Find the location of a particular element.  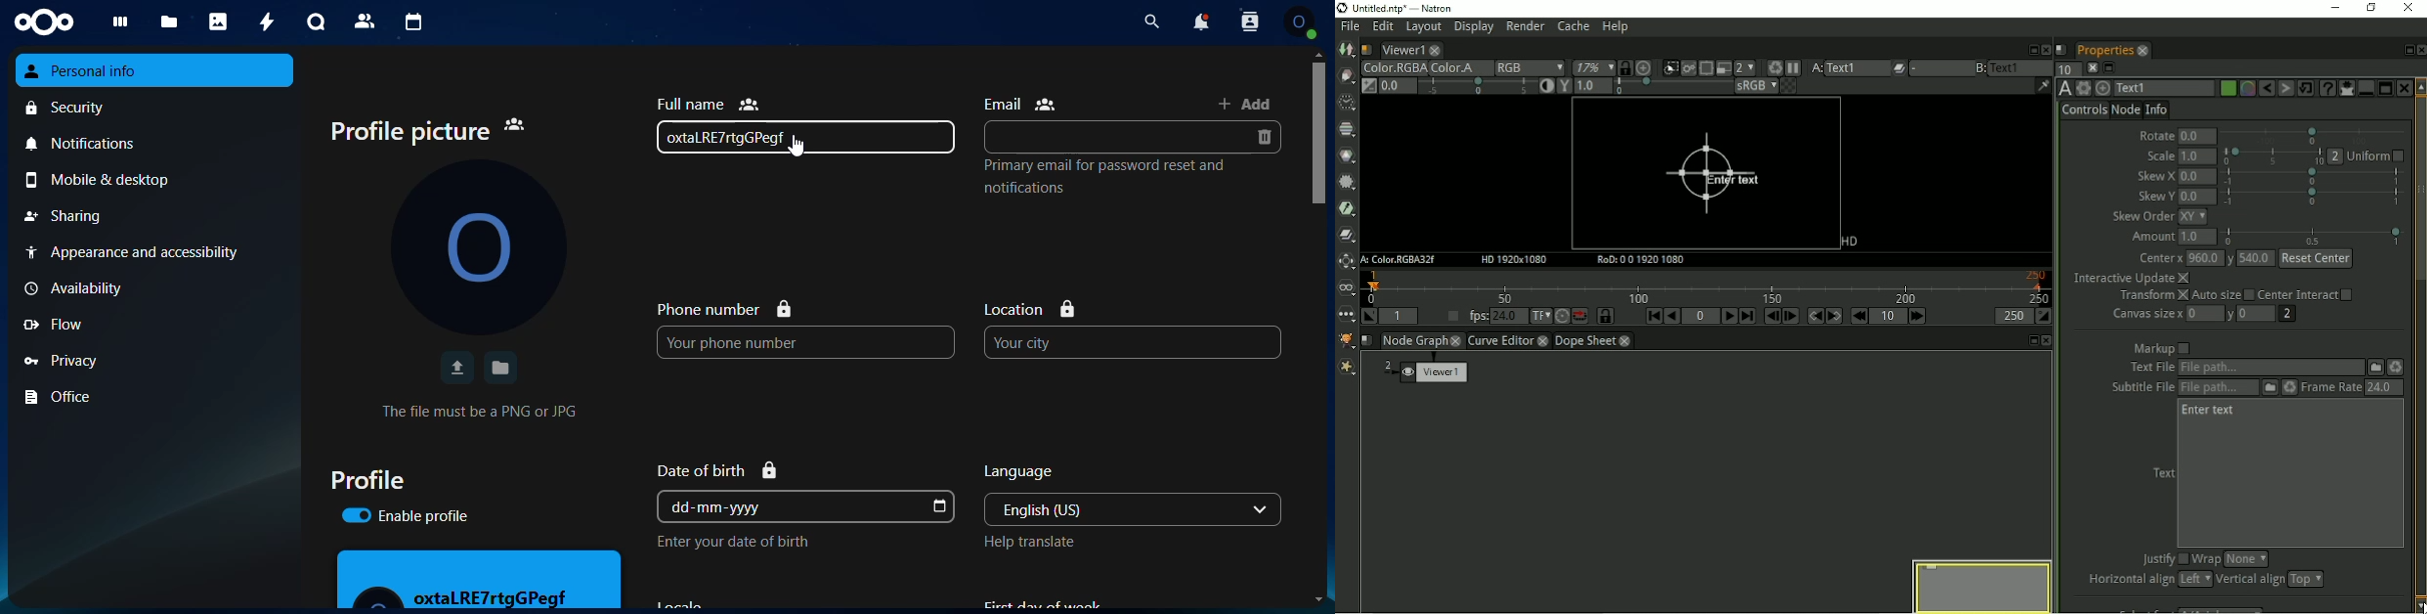

privacy is located at coordinates (156, 359).